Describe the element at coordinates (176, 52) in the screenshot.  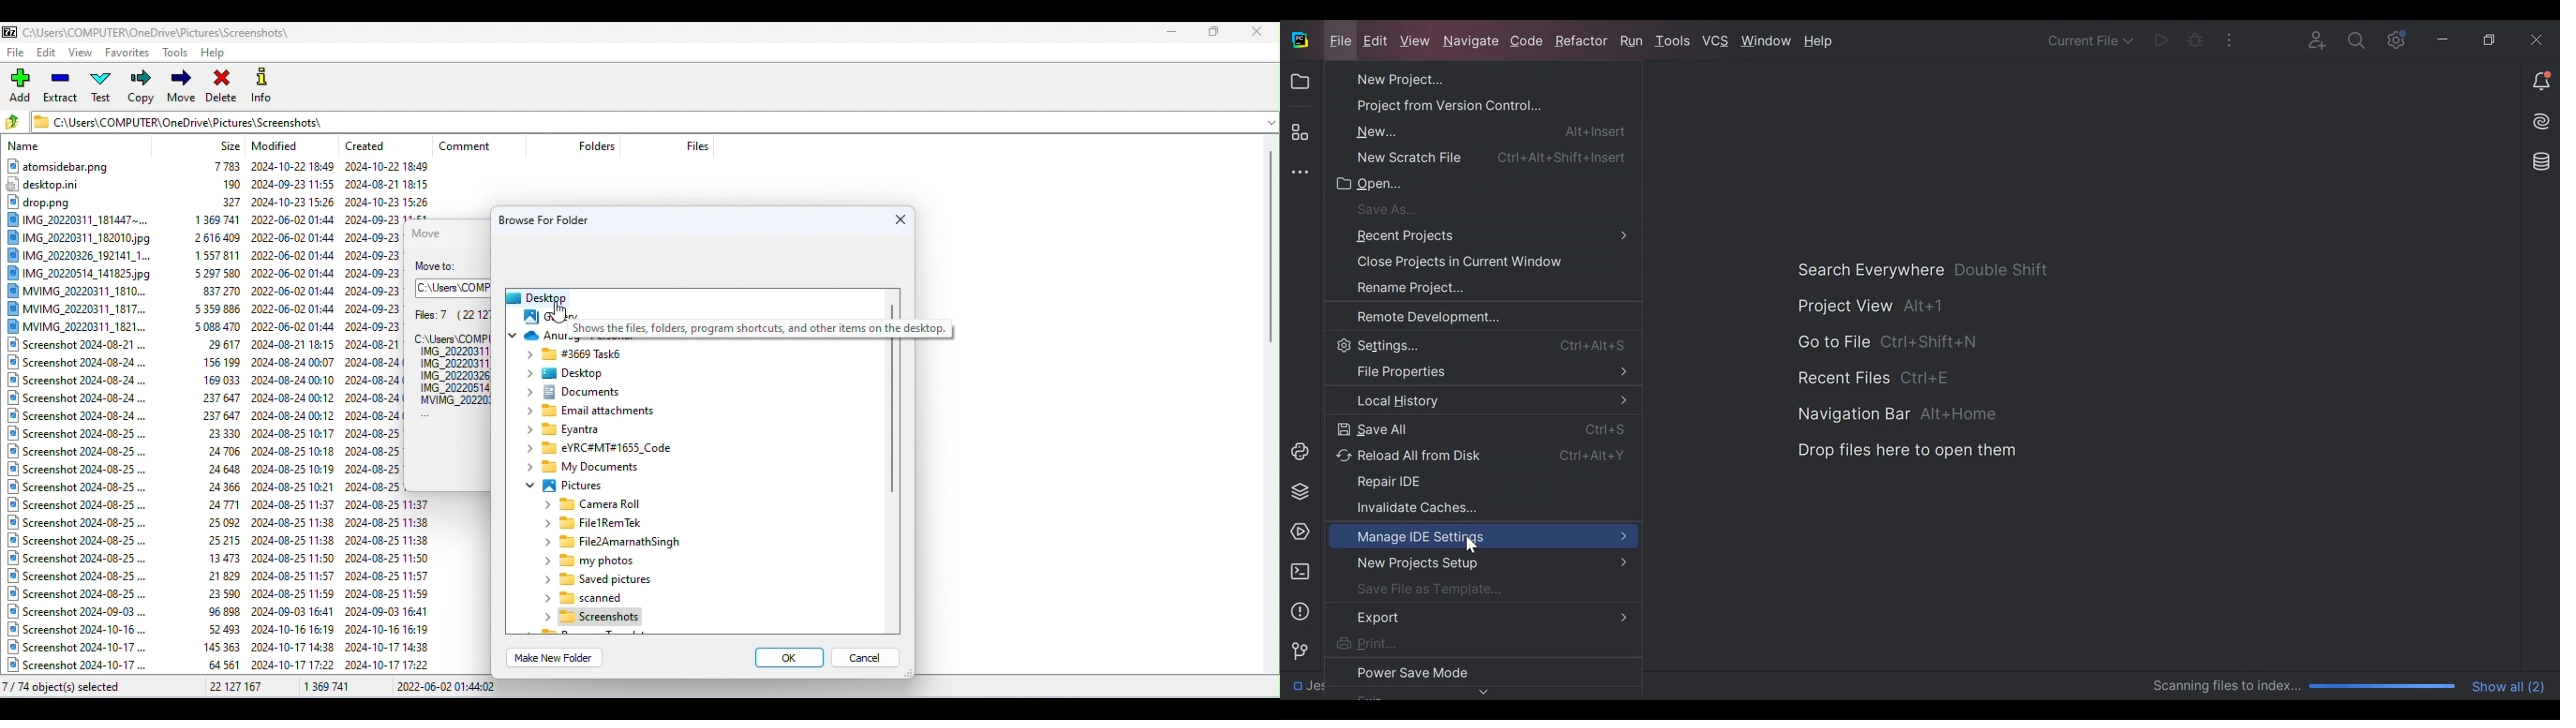
I see `Tools` at that location.